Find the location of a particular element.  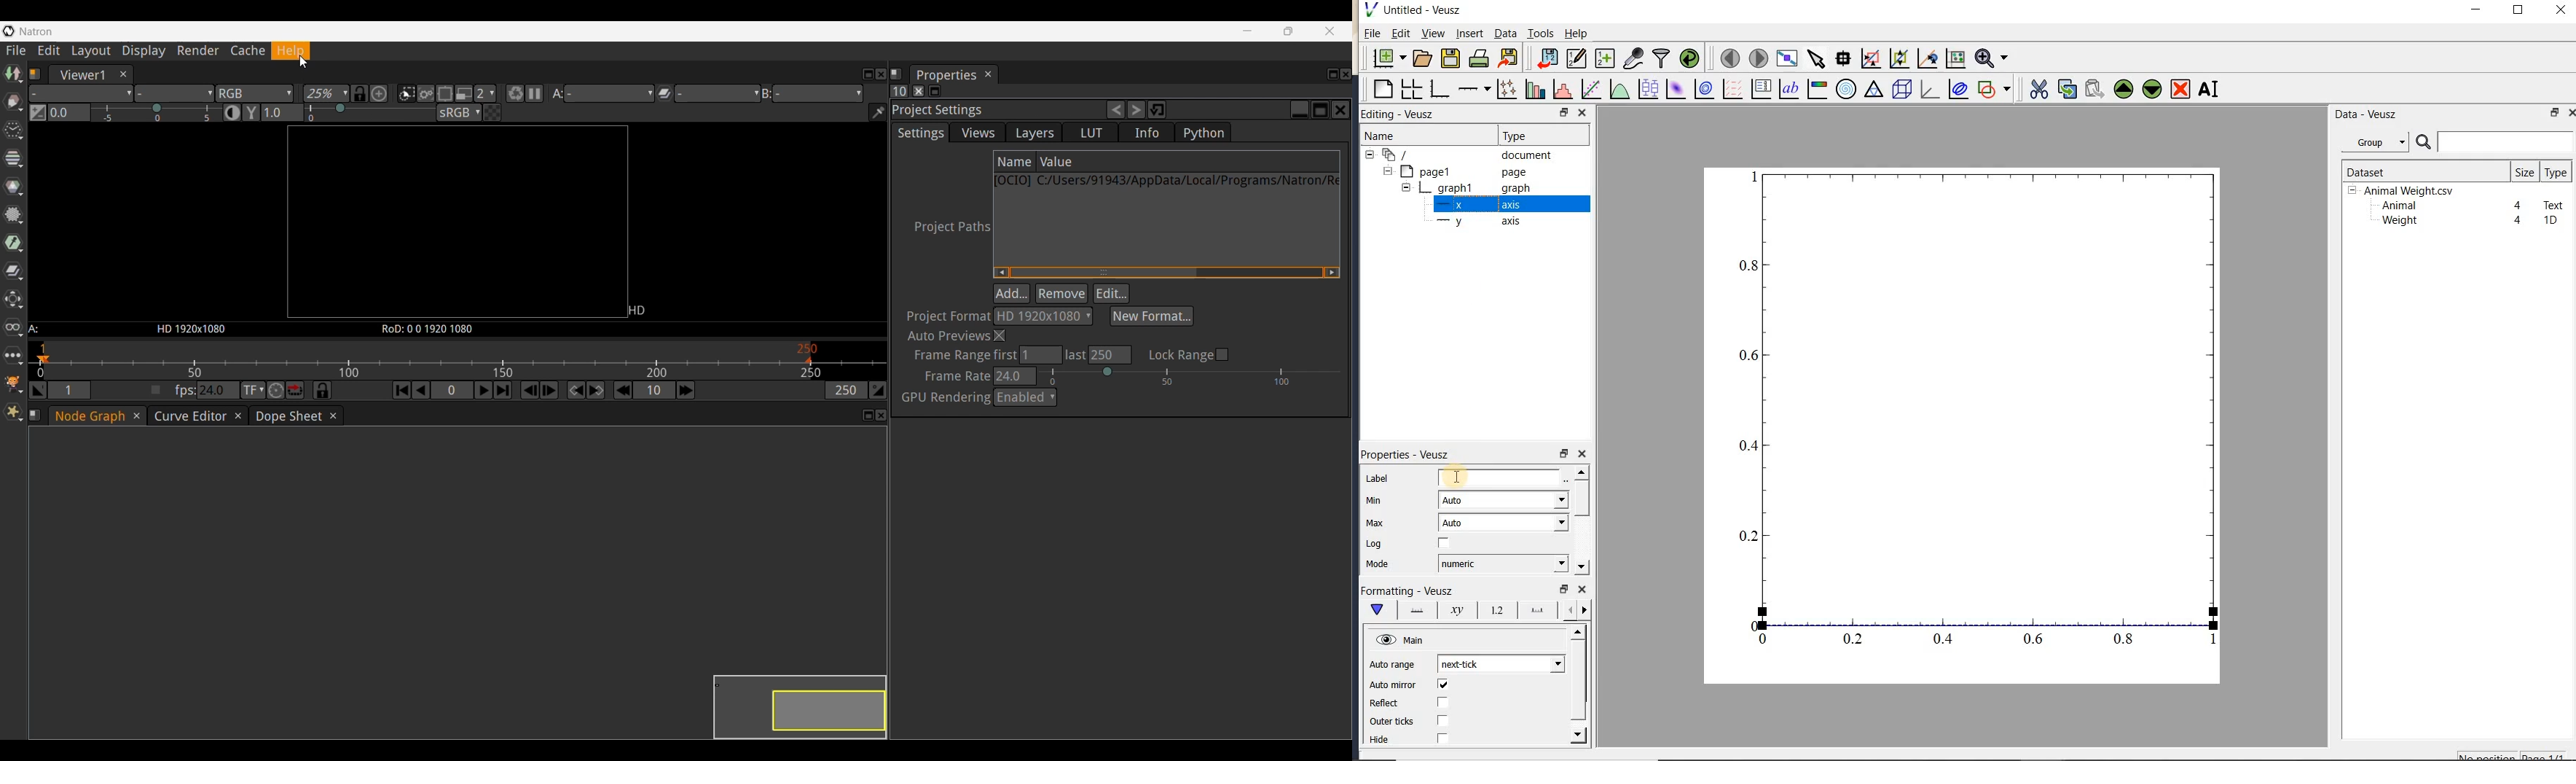

plot bar charts is located at coordinates (1535, 89).